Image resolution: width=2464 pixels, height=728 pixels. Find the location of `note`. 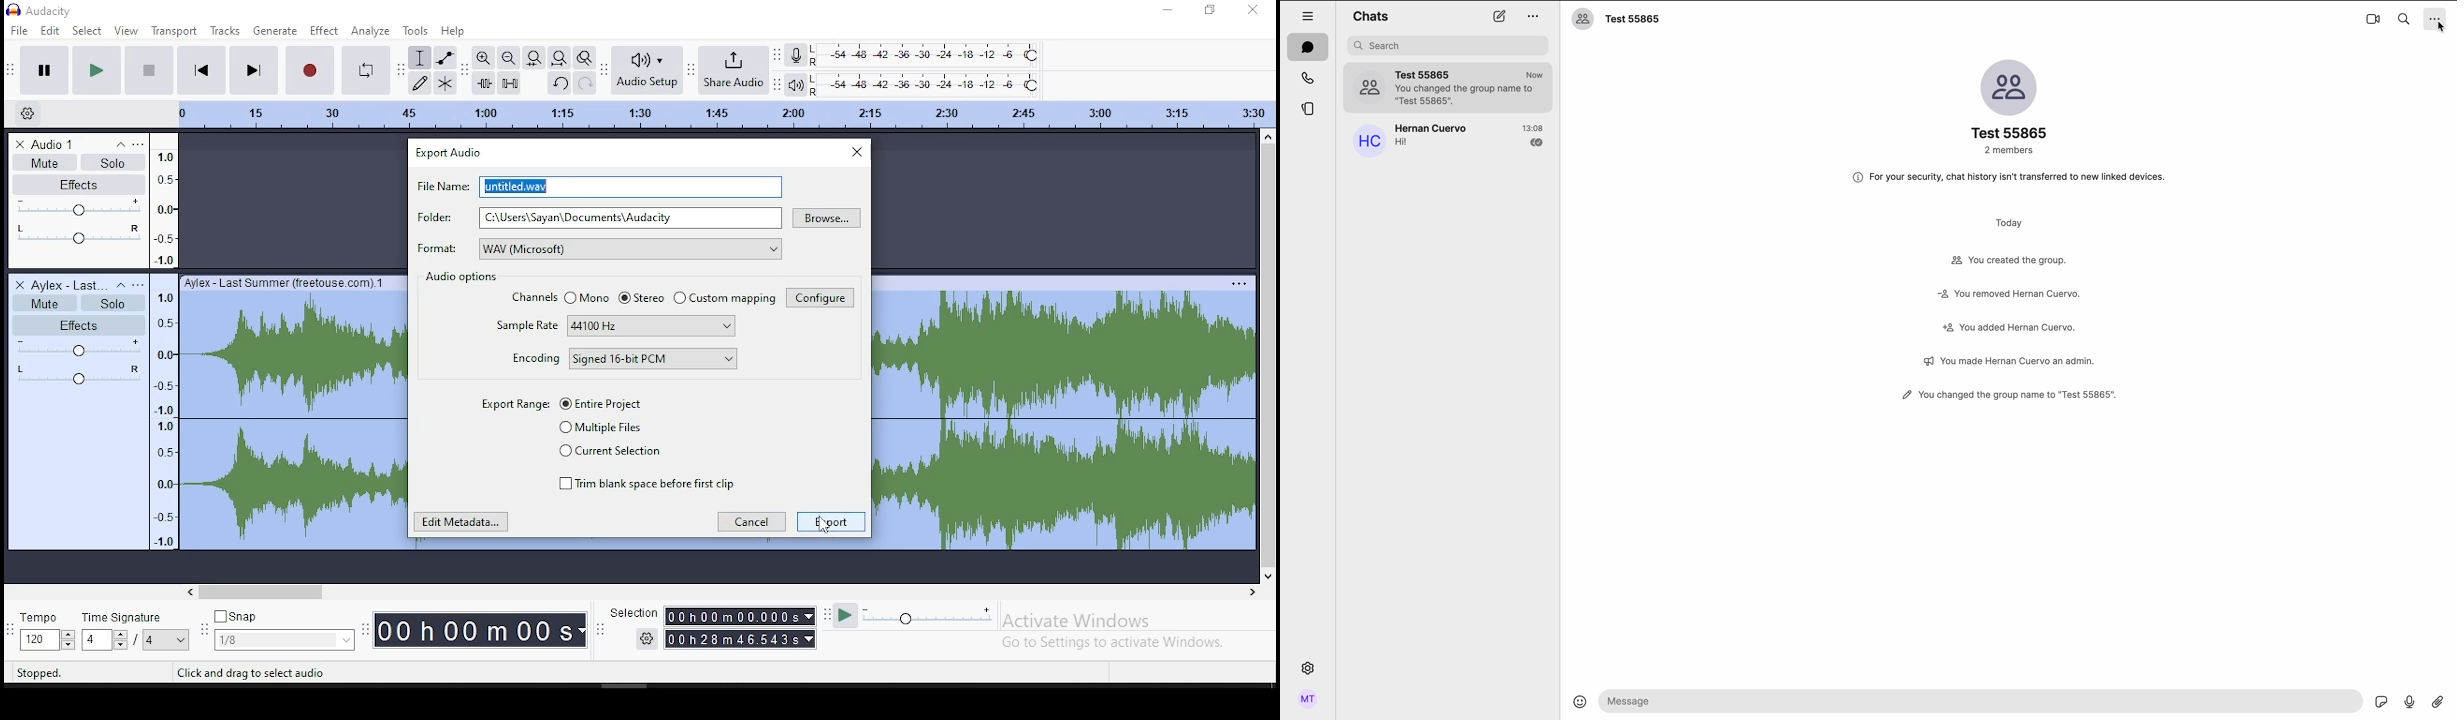

note is located at coordinates (2005, 177).